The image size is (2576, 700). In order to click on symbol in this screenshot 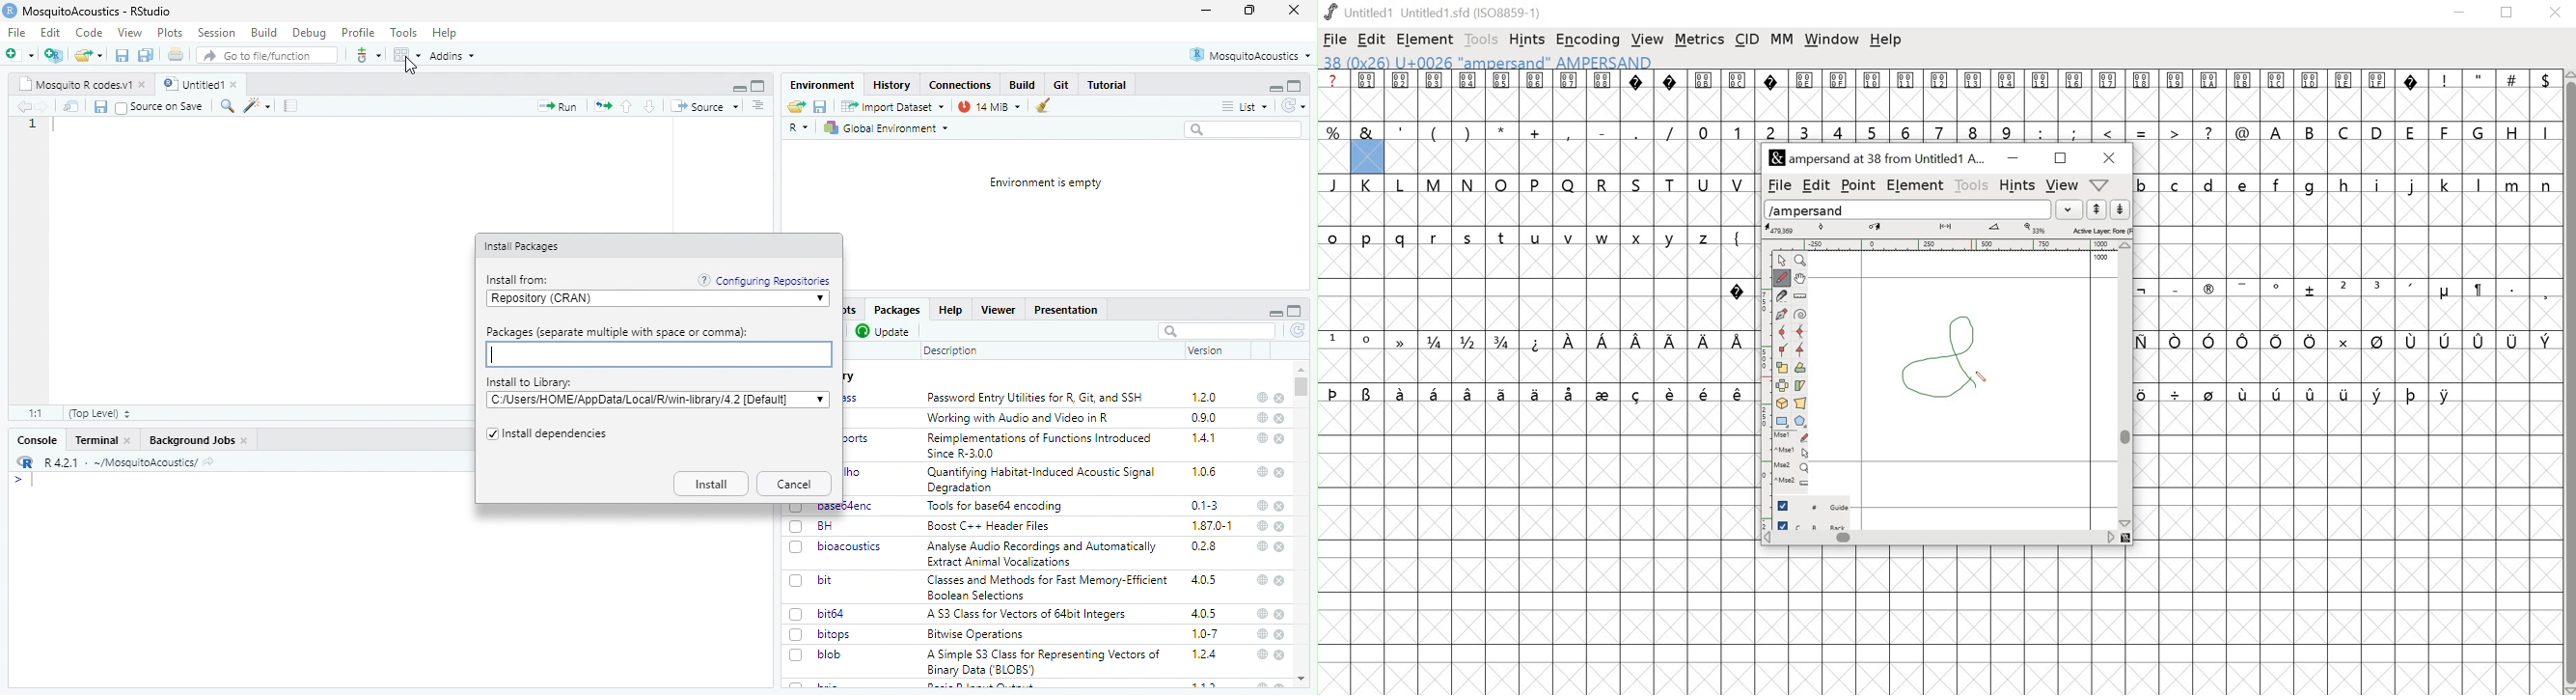, I will do `click(1537, 341)`.